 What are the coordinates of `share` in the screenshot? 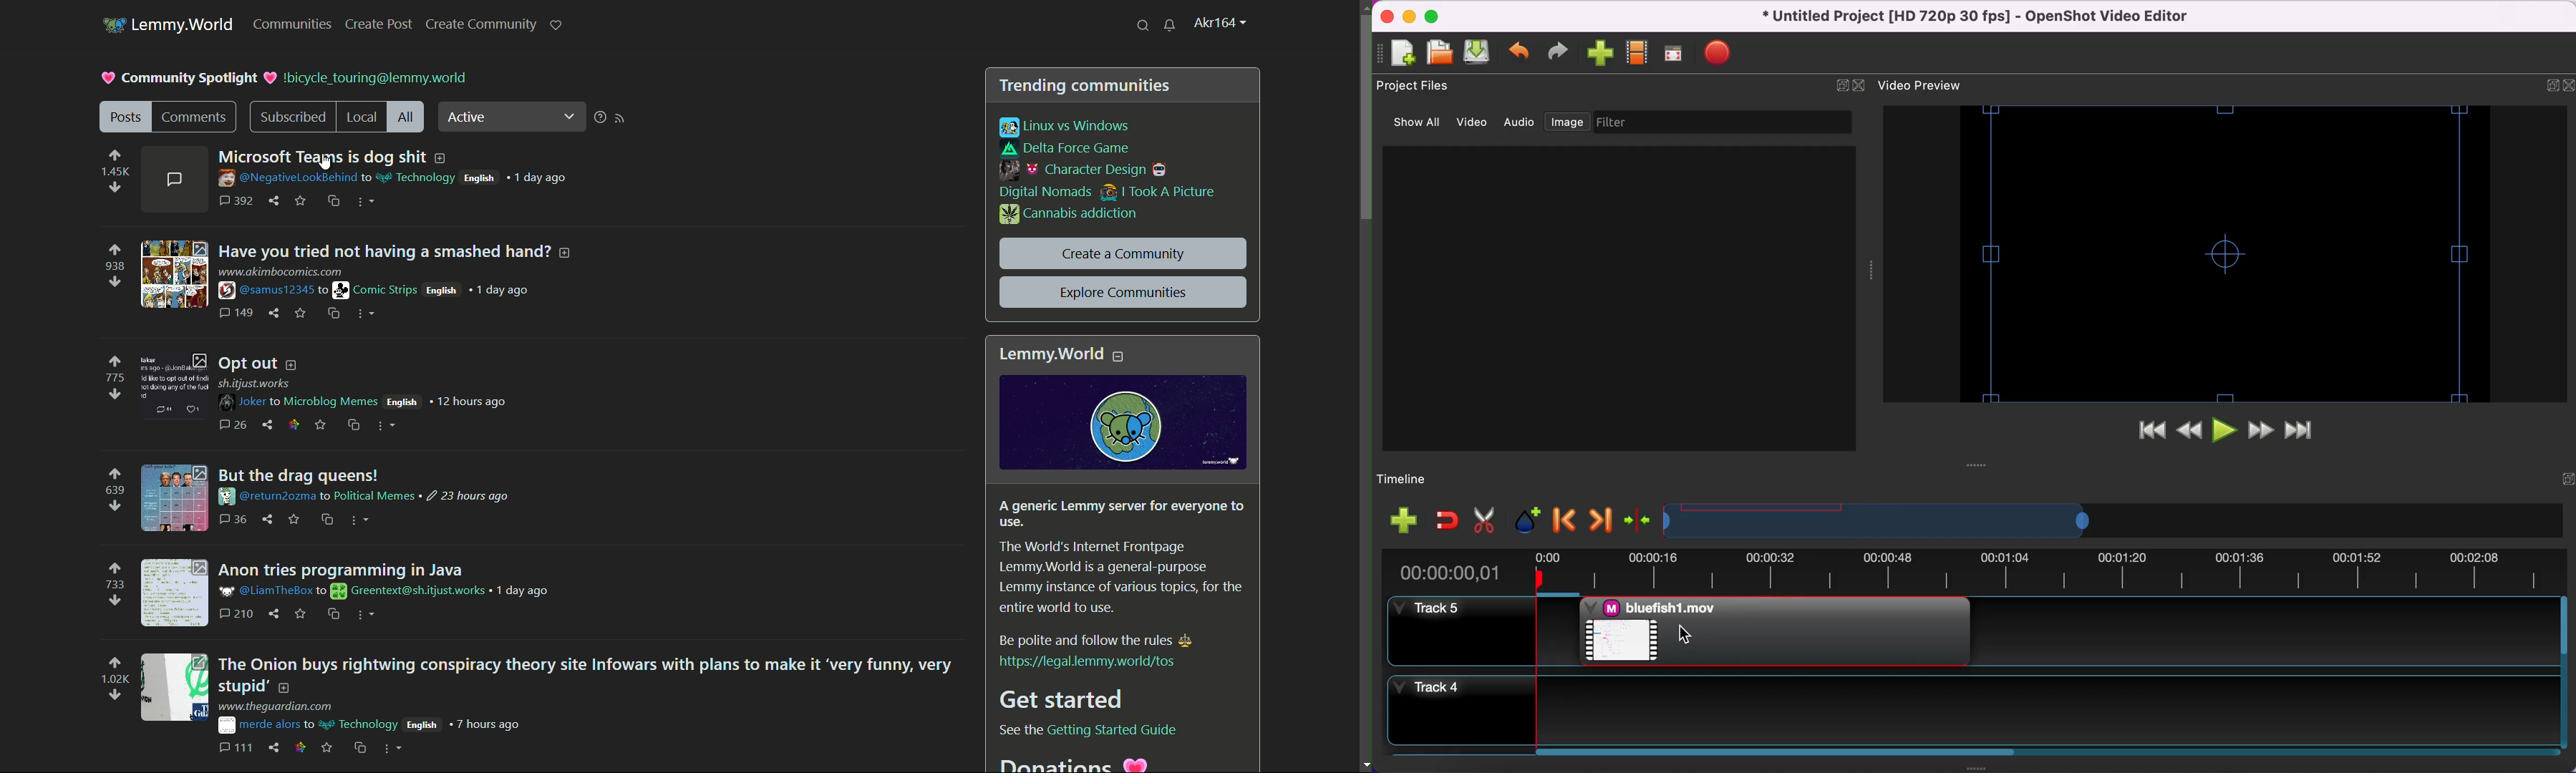 It's located at (275, 315).